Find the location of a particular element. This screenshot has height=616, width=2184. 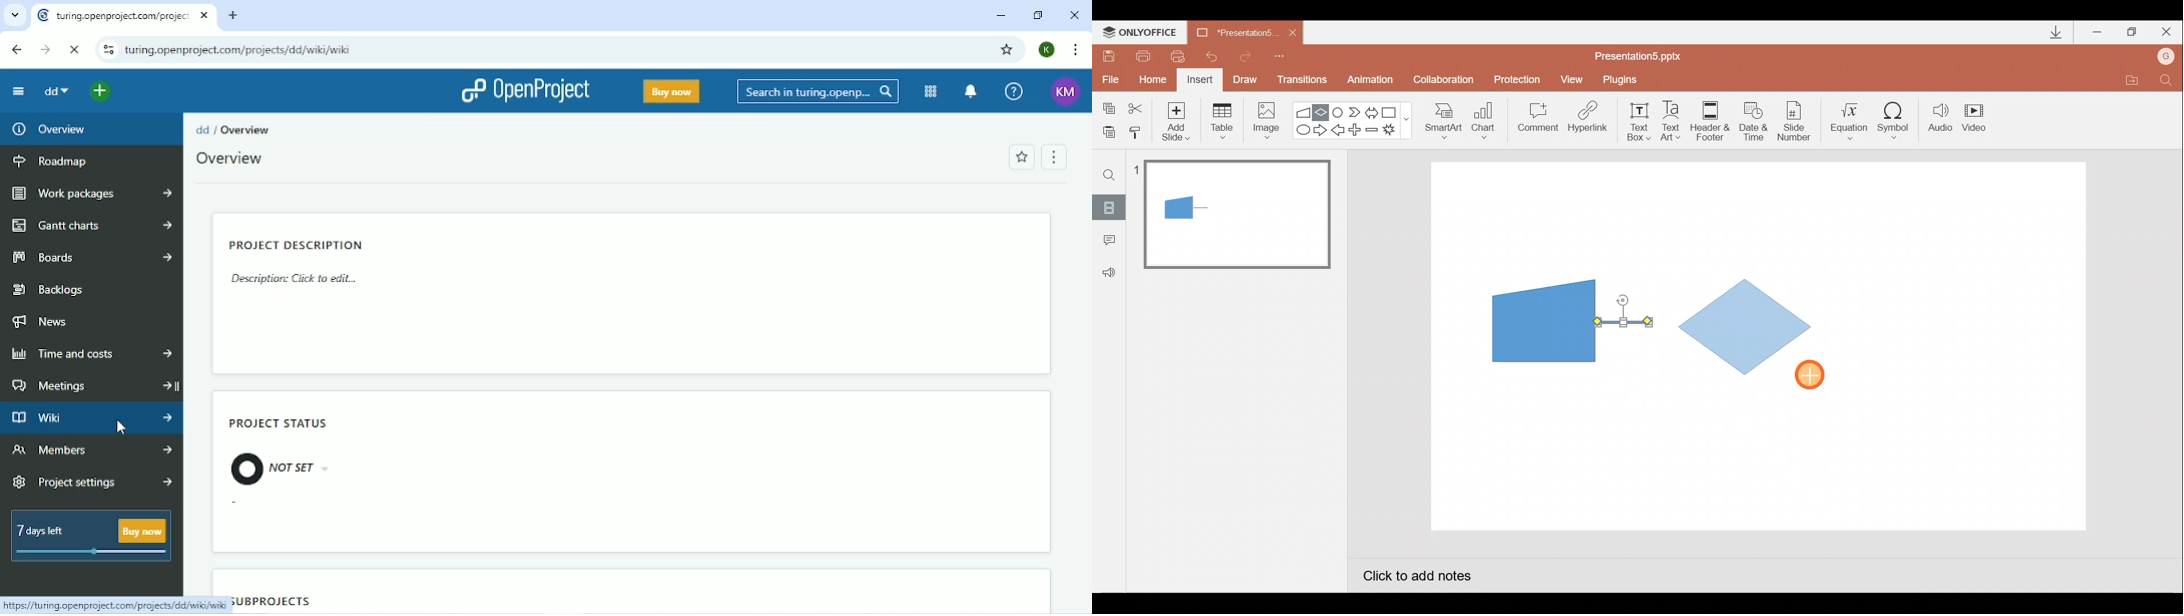

Buy now is located at coordinates (670, 91).